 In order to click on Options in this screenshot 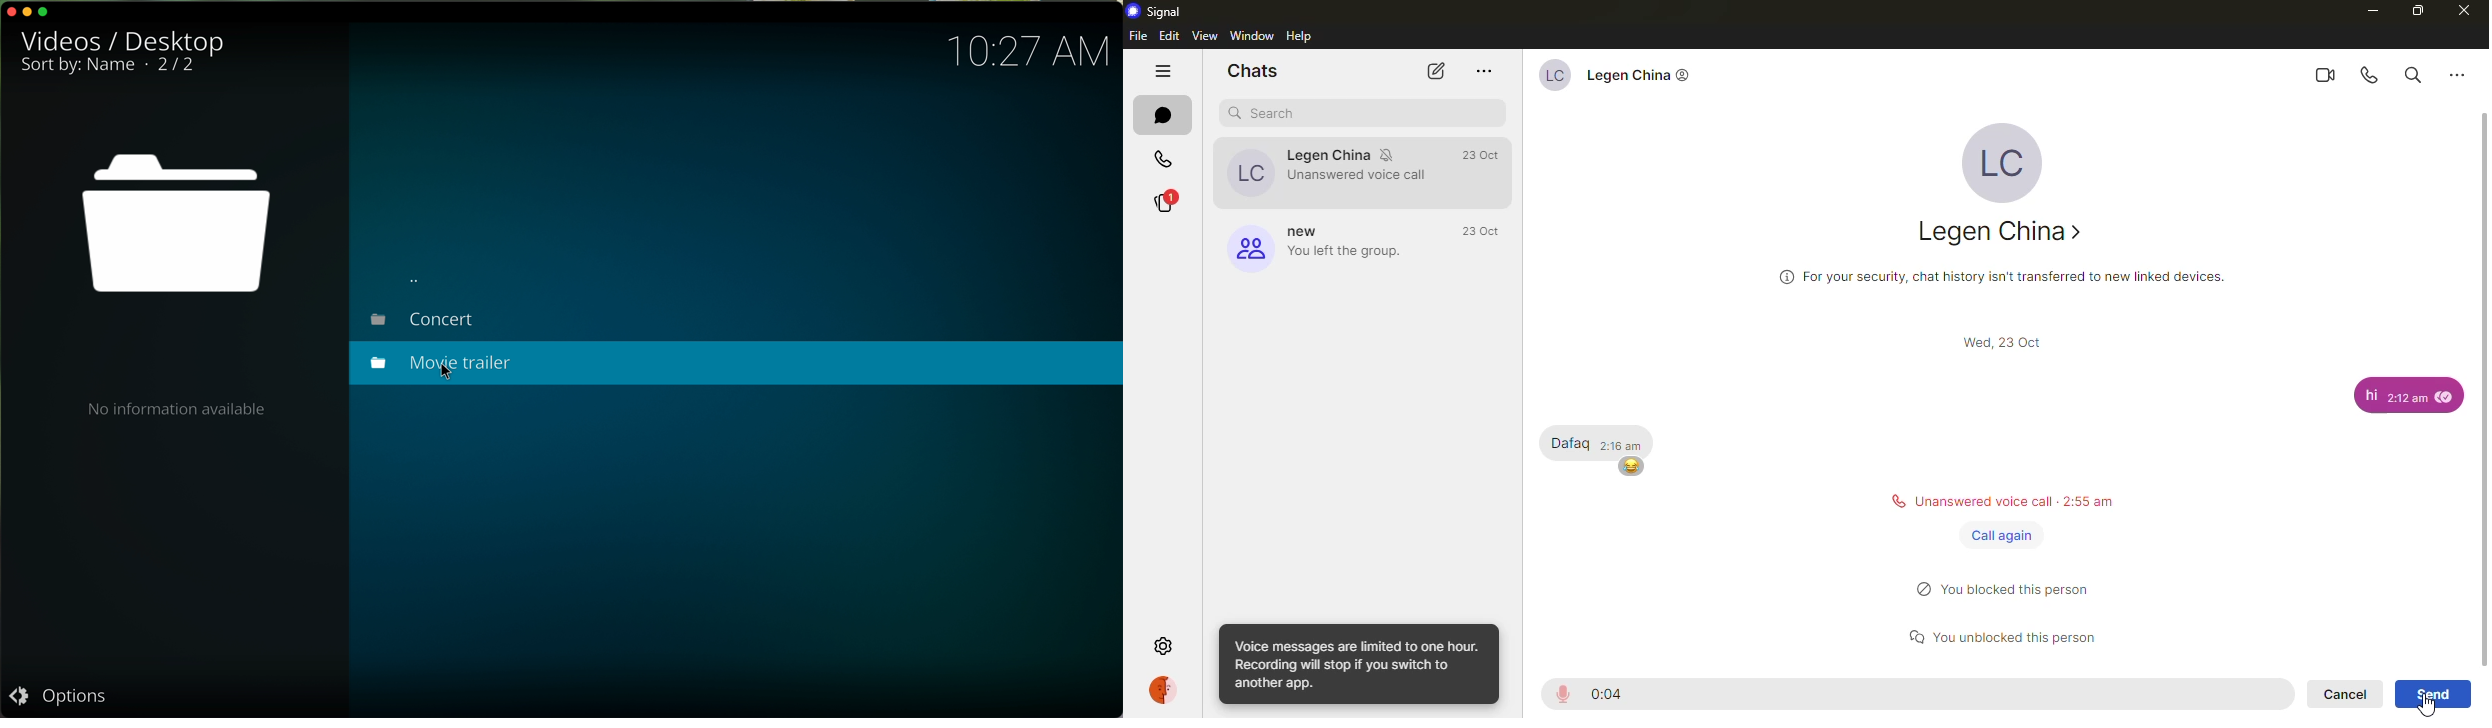, I will do `click(68, 697)`.